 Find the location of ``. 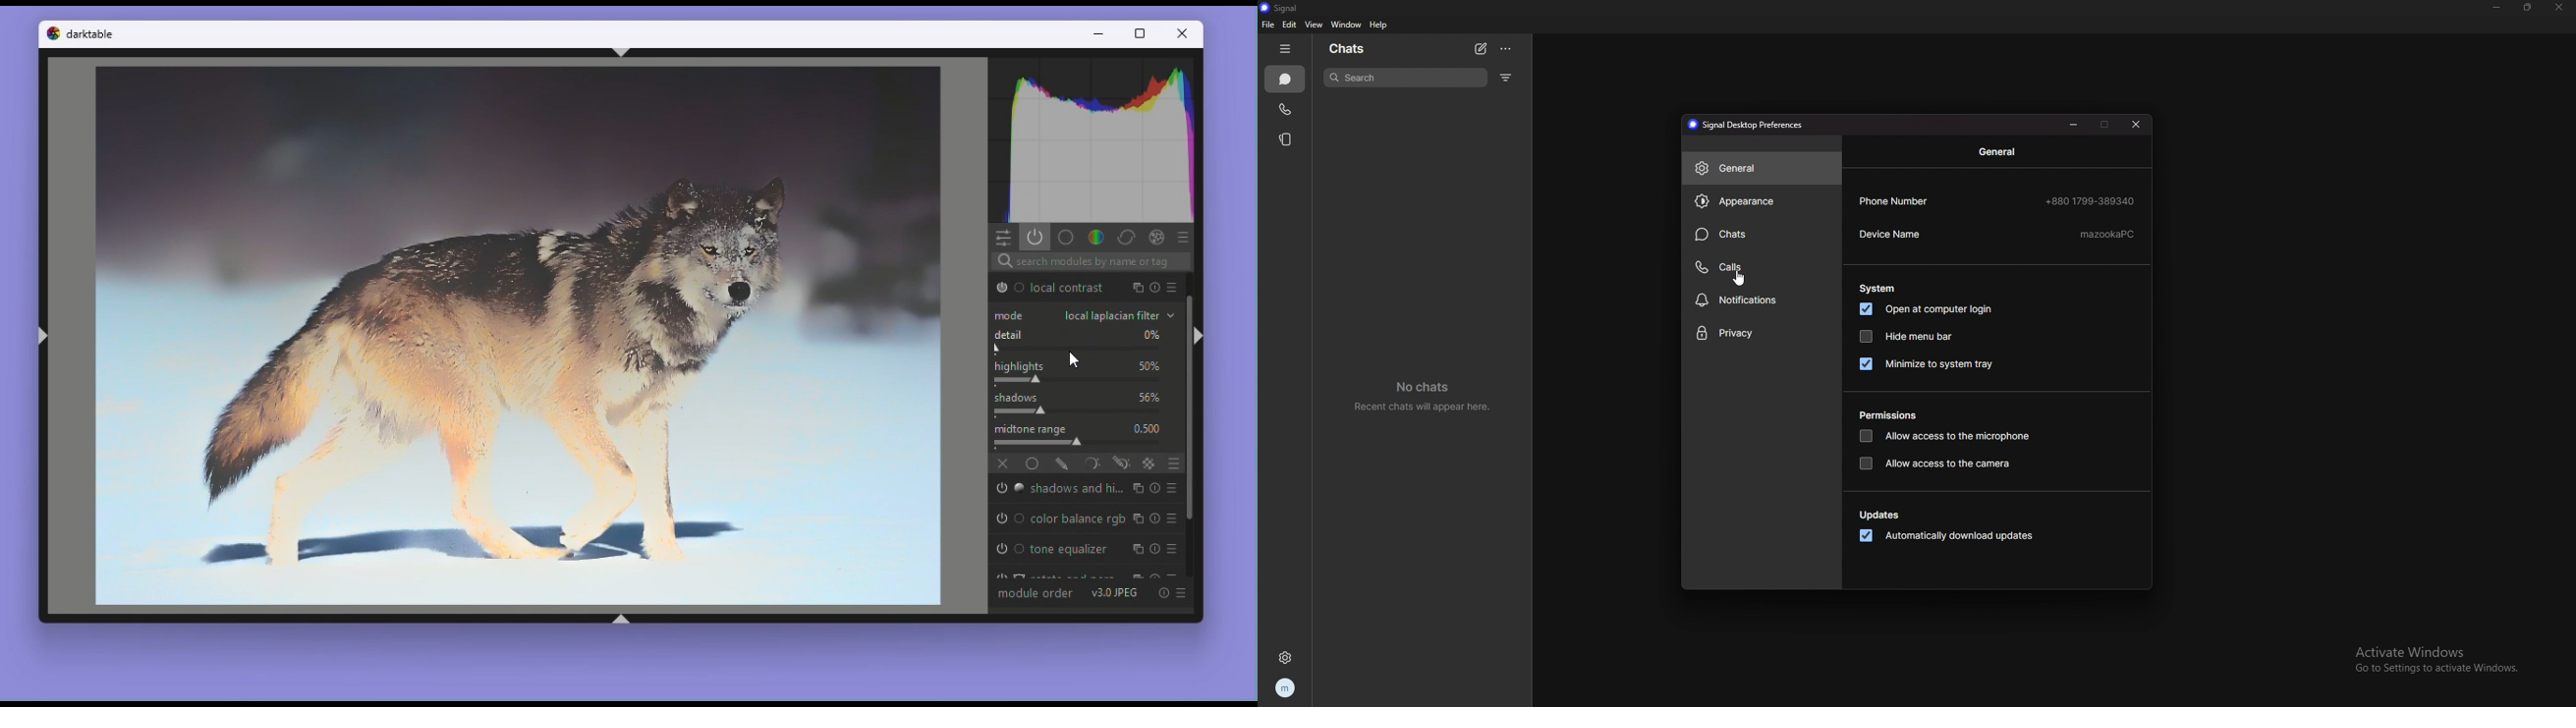

 is located at coordinates (1177, 288).